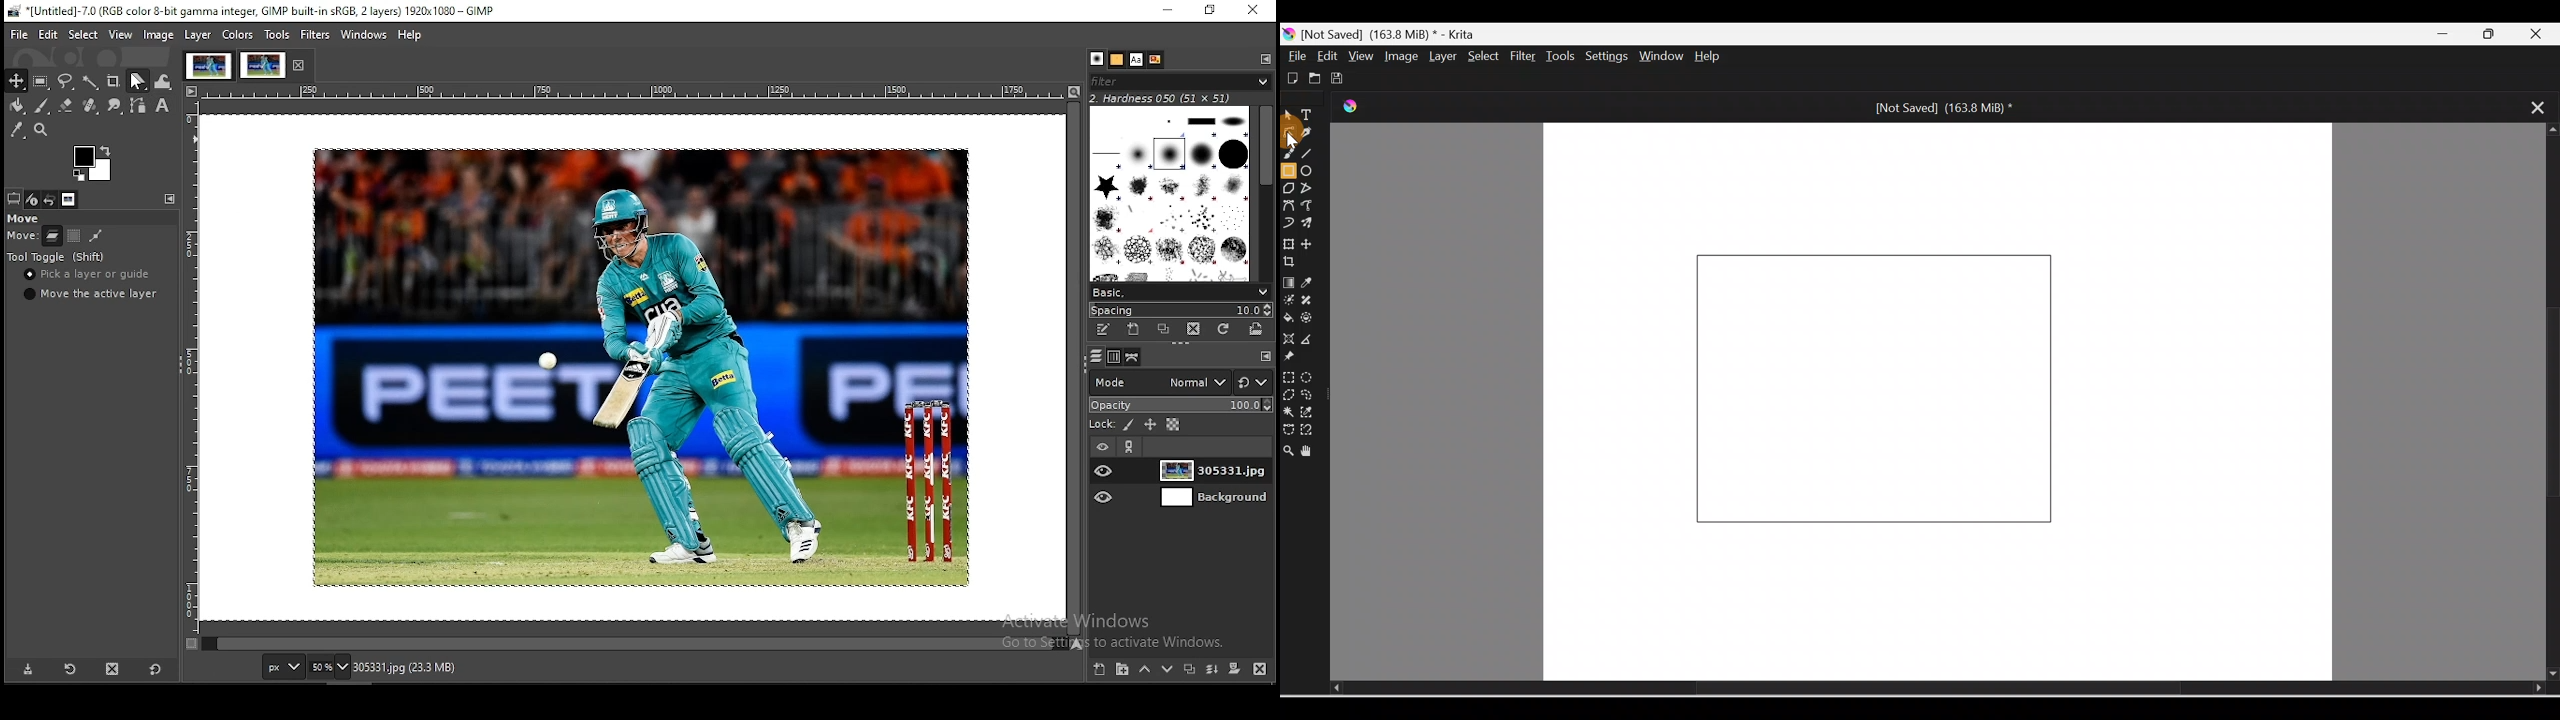 The image size is (2576, 728). Describe the element at coordinates (66, 105) in the screenshot. I see `` at that location.